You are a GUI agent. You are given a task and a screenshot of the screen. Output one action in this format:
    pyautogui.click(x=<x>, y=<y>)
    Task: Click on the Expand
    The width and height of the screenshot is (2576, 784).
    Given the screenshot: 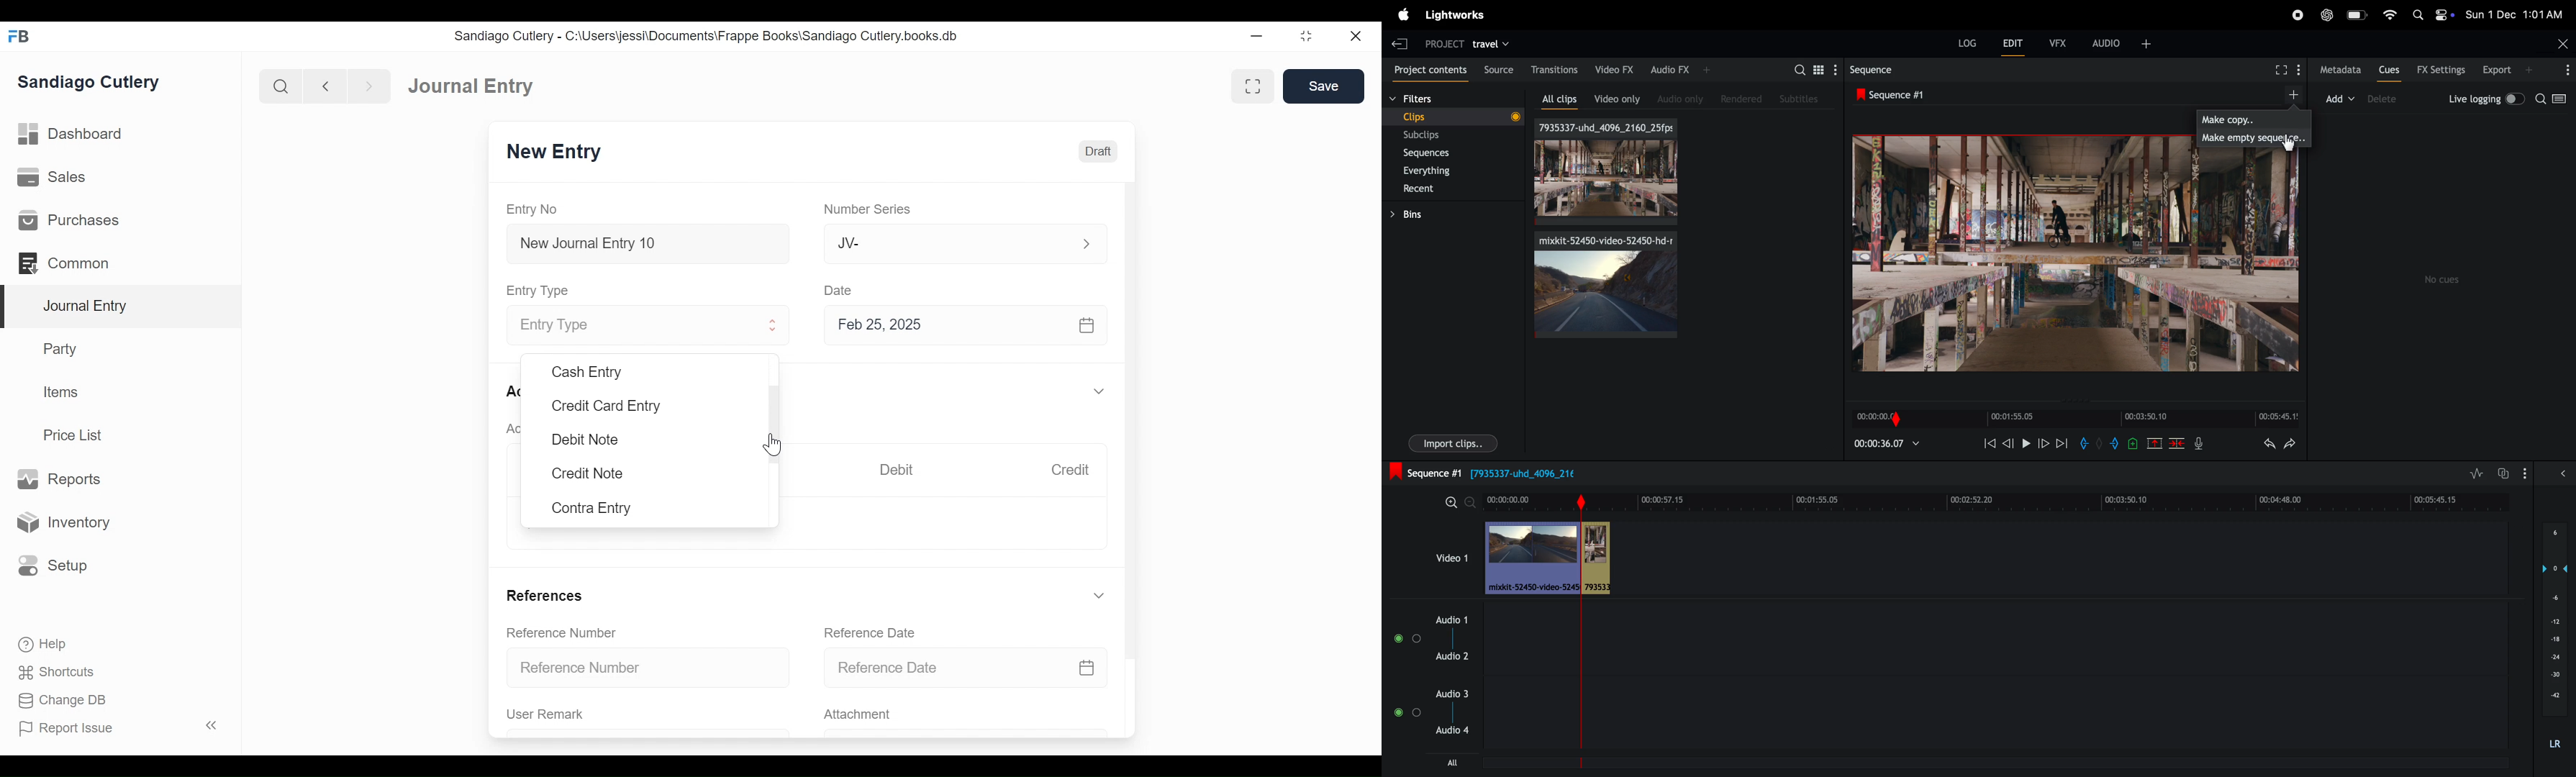 What is the action you would take?
    pyautogui.click(x=774, y=327)
    